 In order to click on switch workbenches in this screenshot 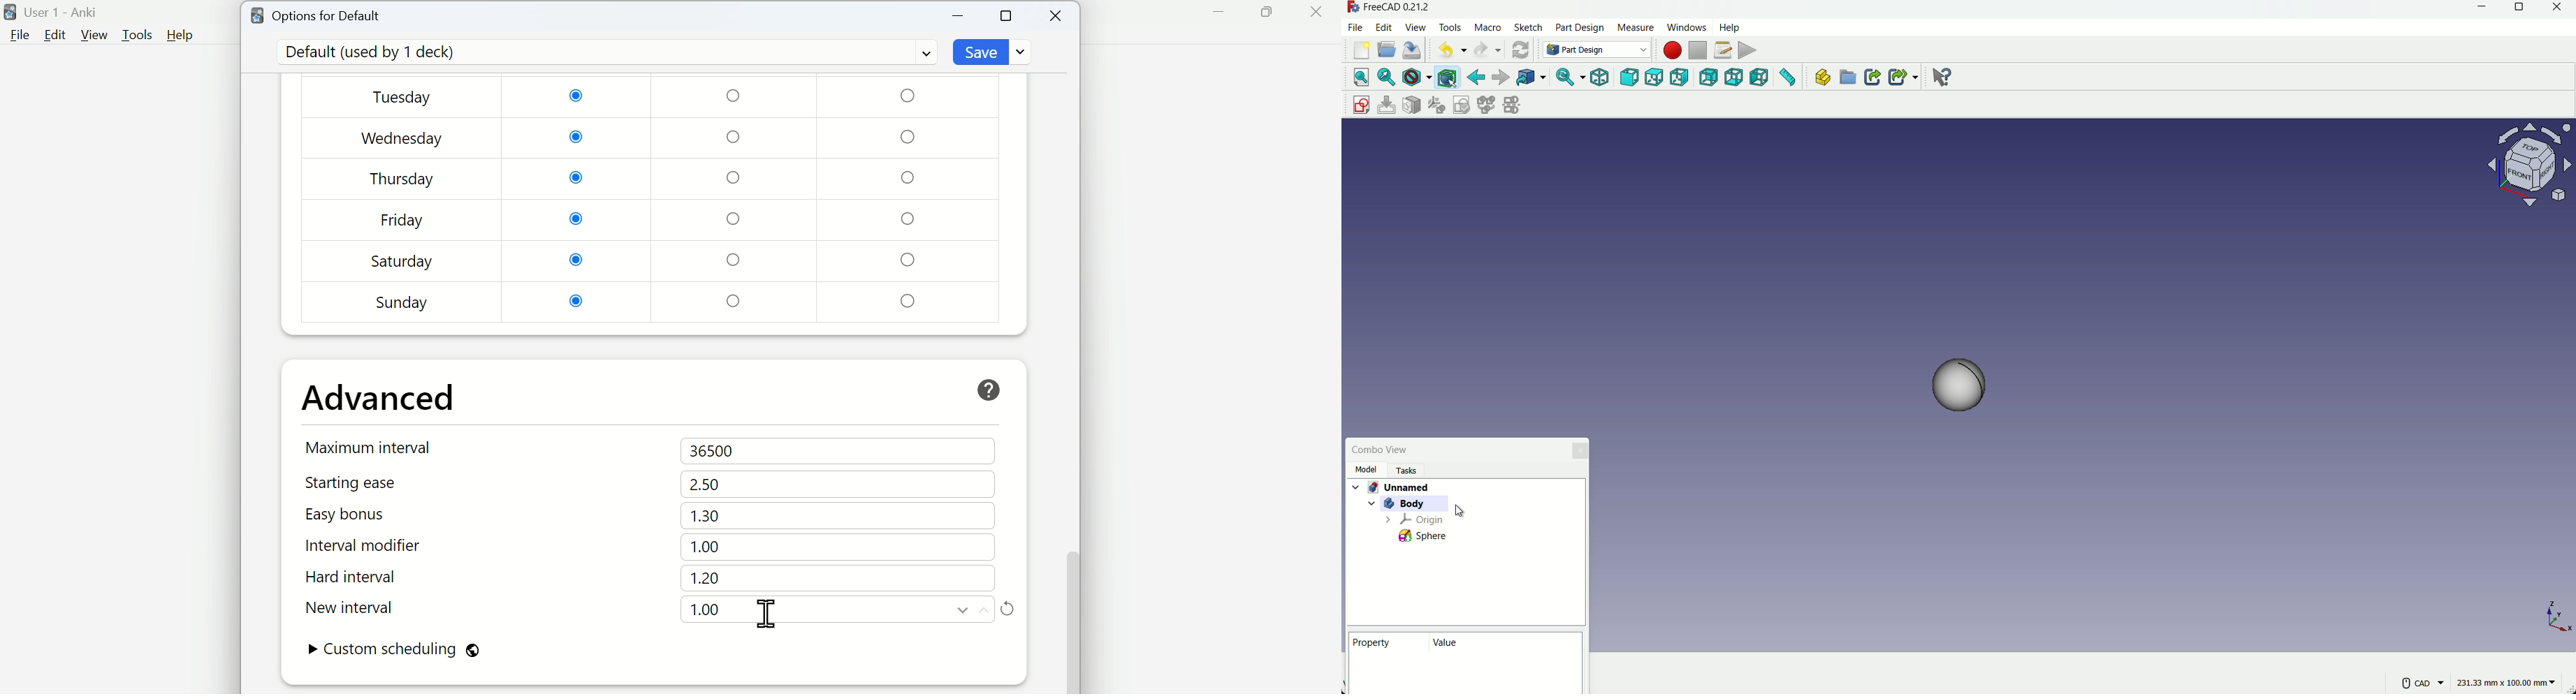, I will do `click(1594, 49)`.